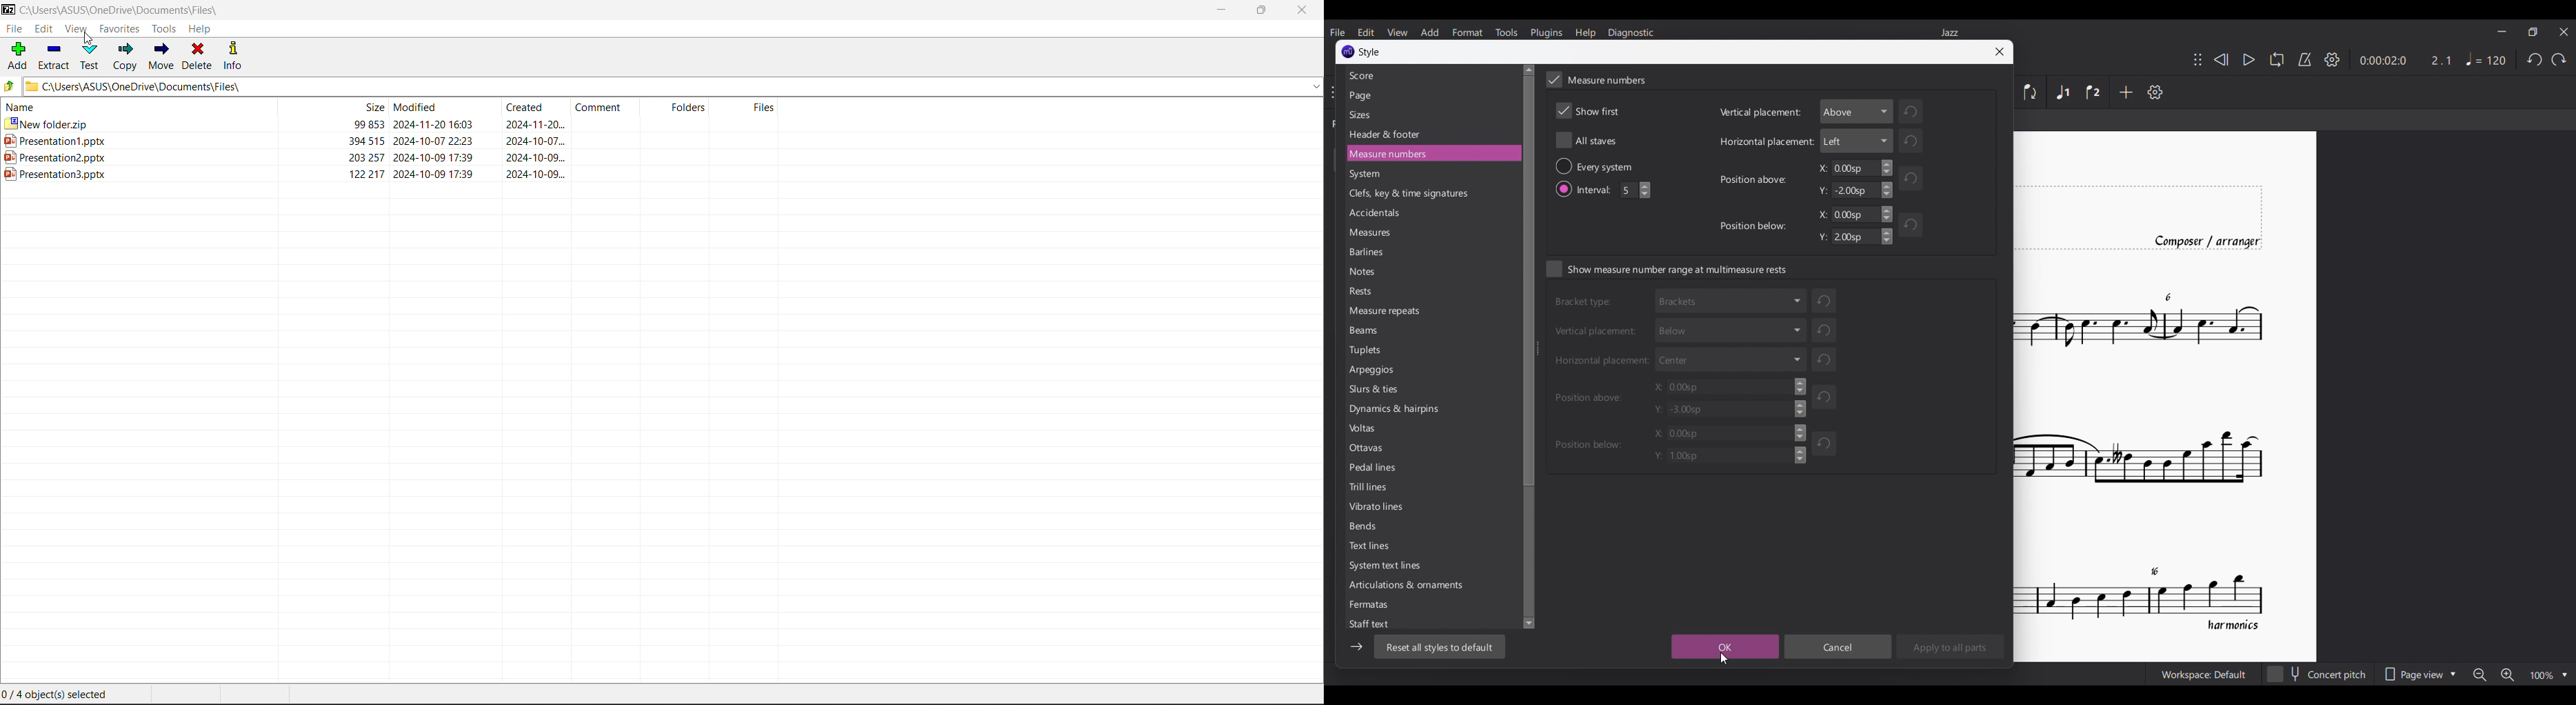 Image resolution: width=2576 pixels, height=728 pixels. What do you see at coordinates (1364, 292) in the screenshot?
I see `Rets` at bounding box center [1364, 292].